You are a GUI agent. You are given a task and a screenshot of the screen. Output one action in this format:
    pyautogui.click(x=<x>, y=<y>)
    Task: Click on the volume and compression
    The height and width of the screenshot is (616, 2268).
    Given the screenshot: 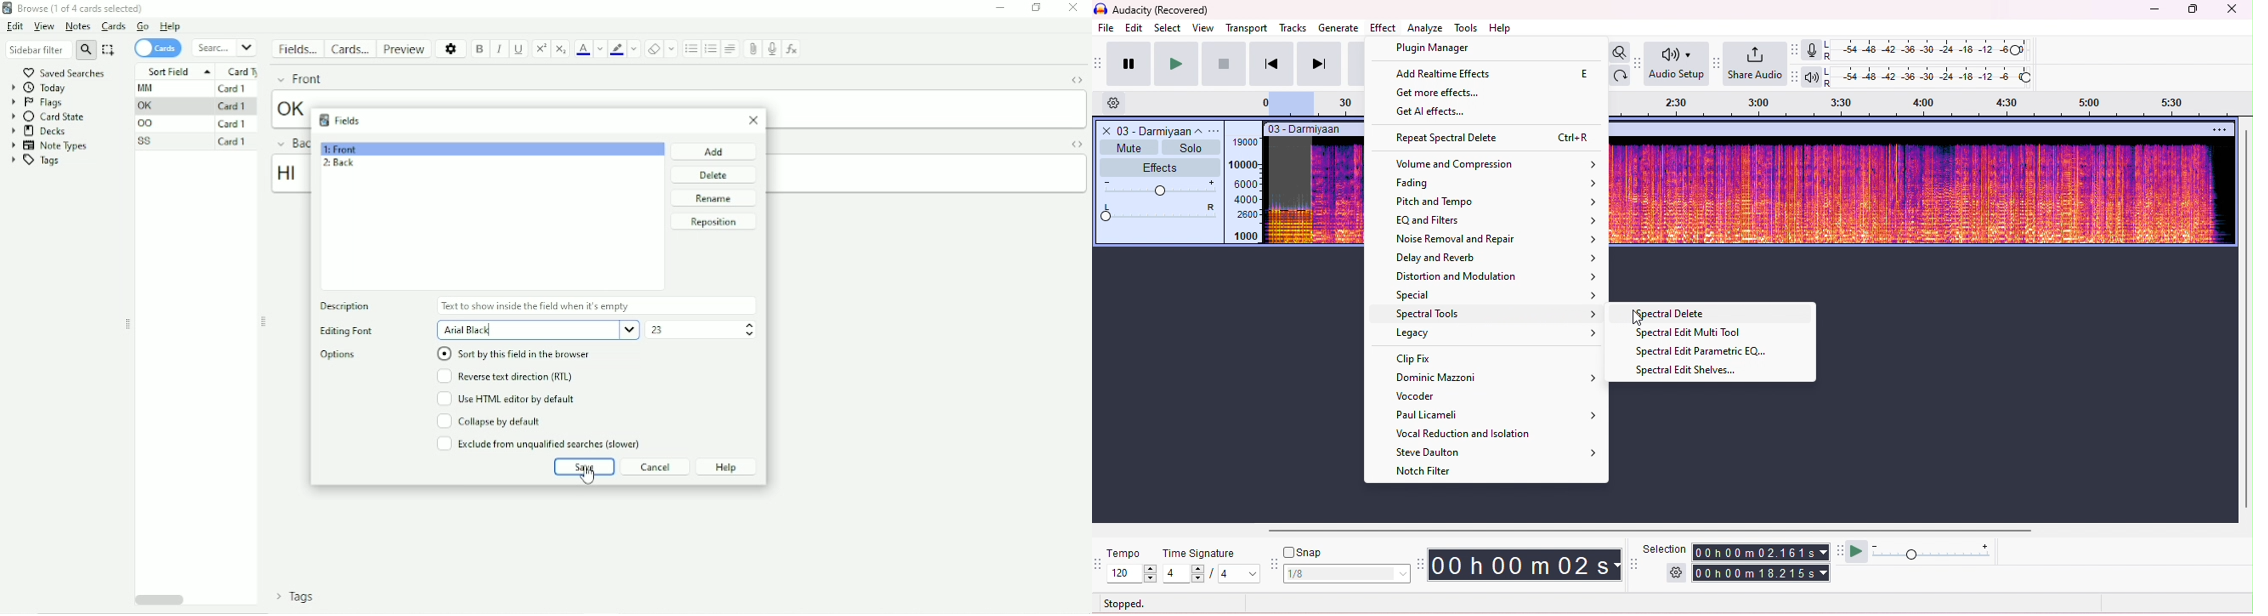 What is the action you would take?
    pyautogui.click(x=1498, y=164)
    